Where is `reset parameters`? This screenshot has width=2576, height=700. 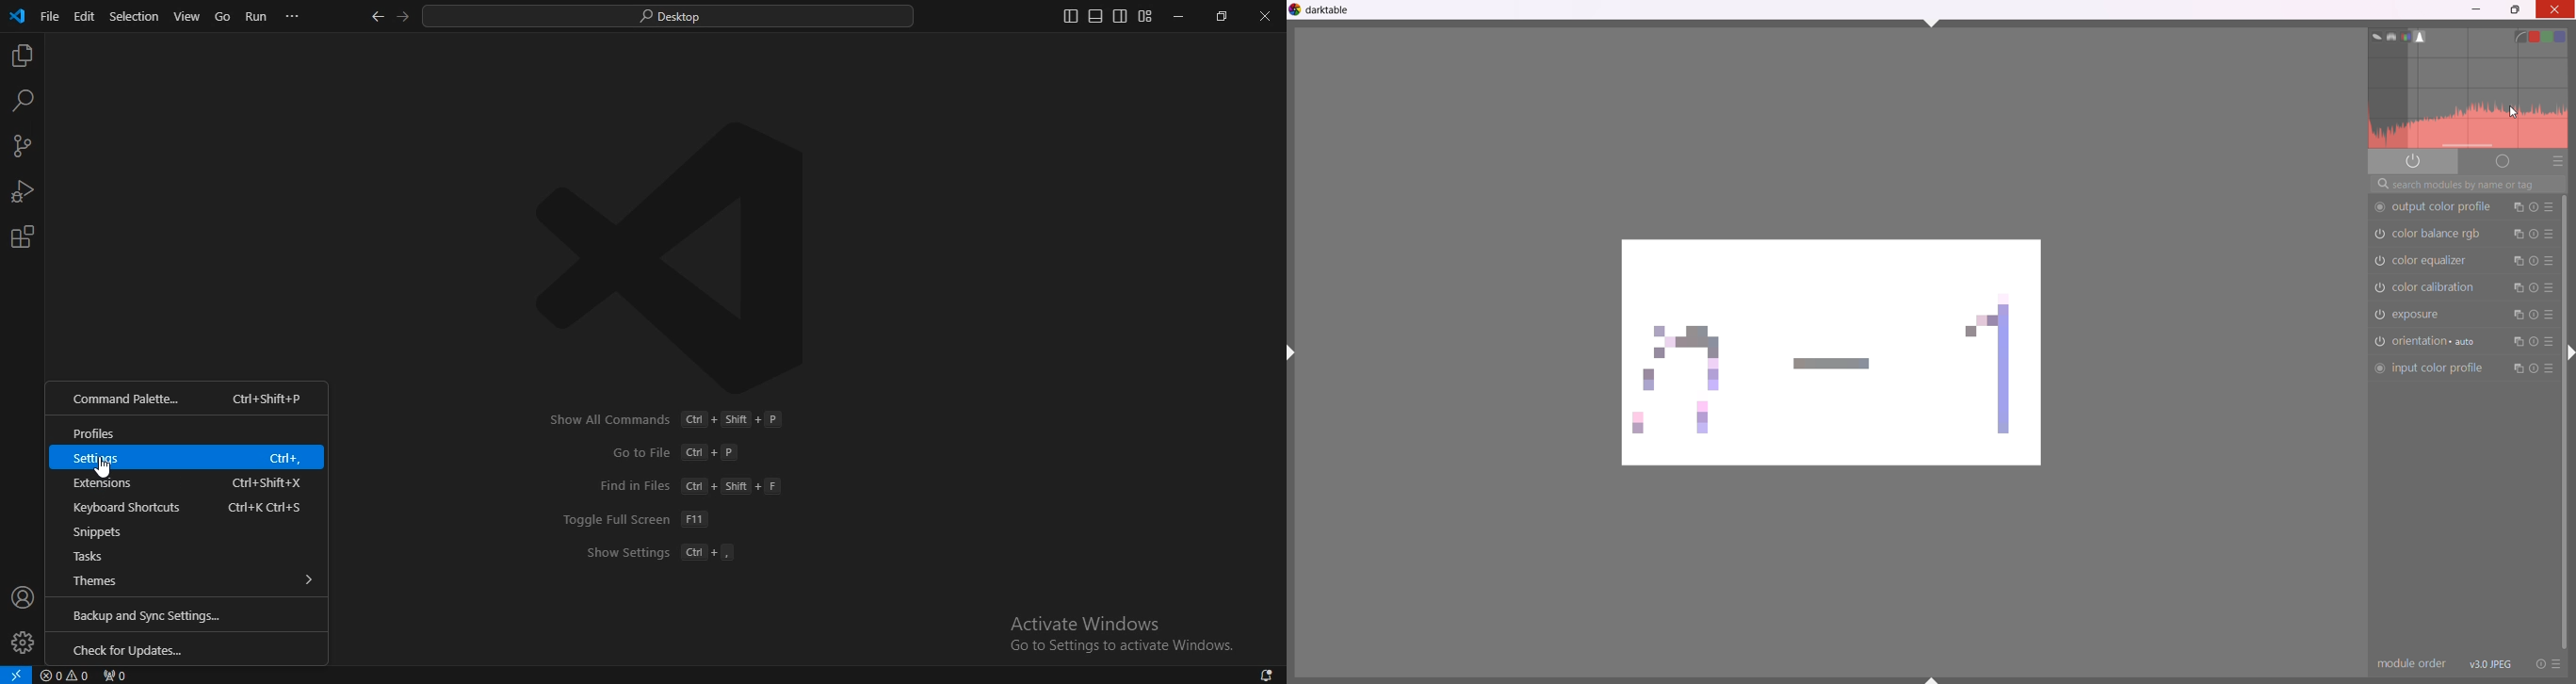
reset parameters is located at coordinates (2535, 235).